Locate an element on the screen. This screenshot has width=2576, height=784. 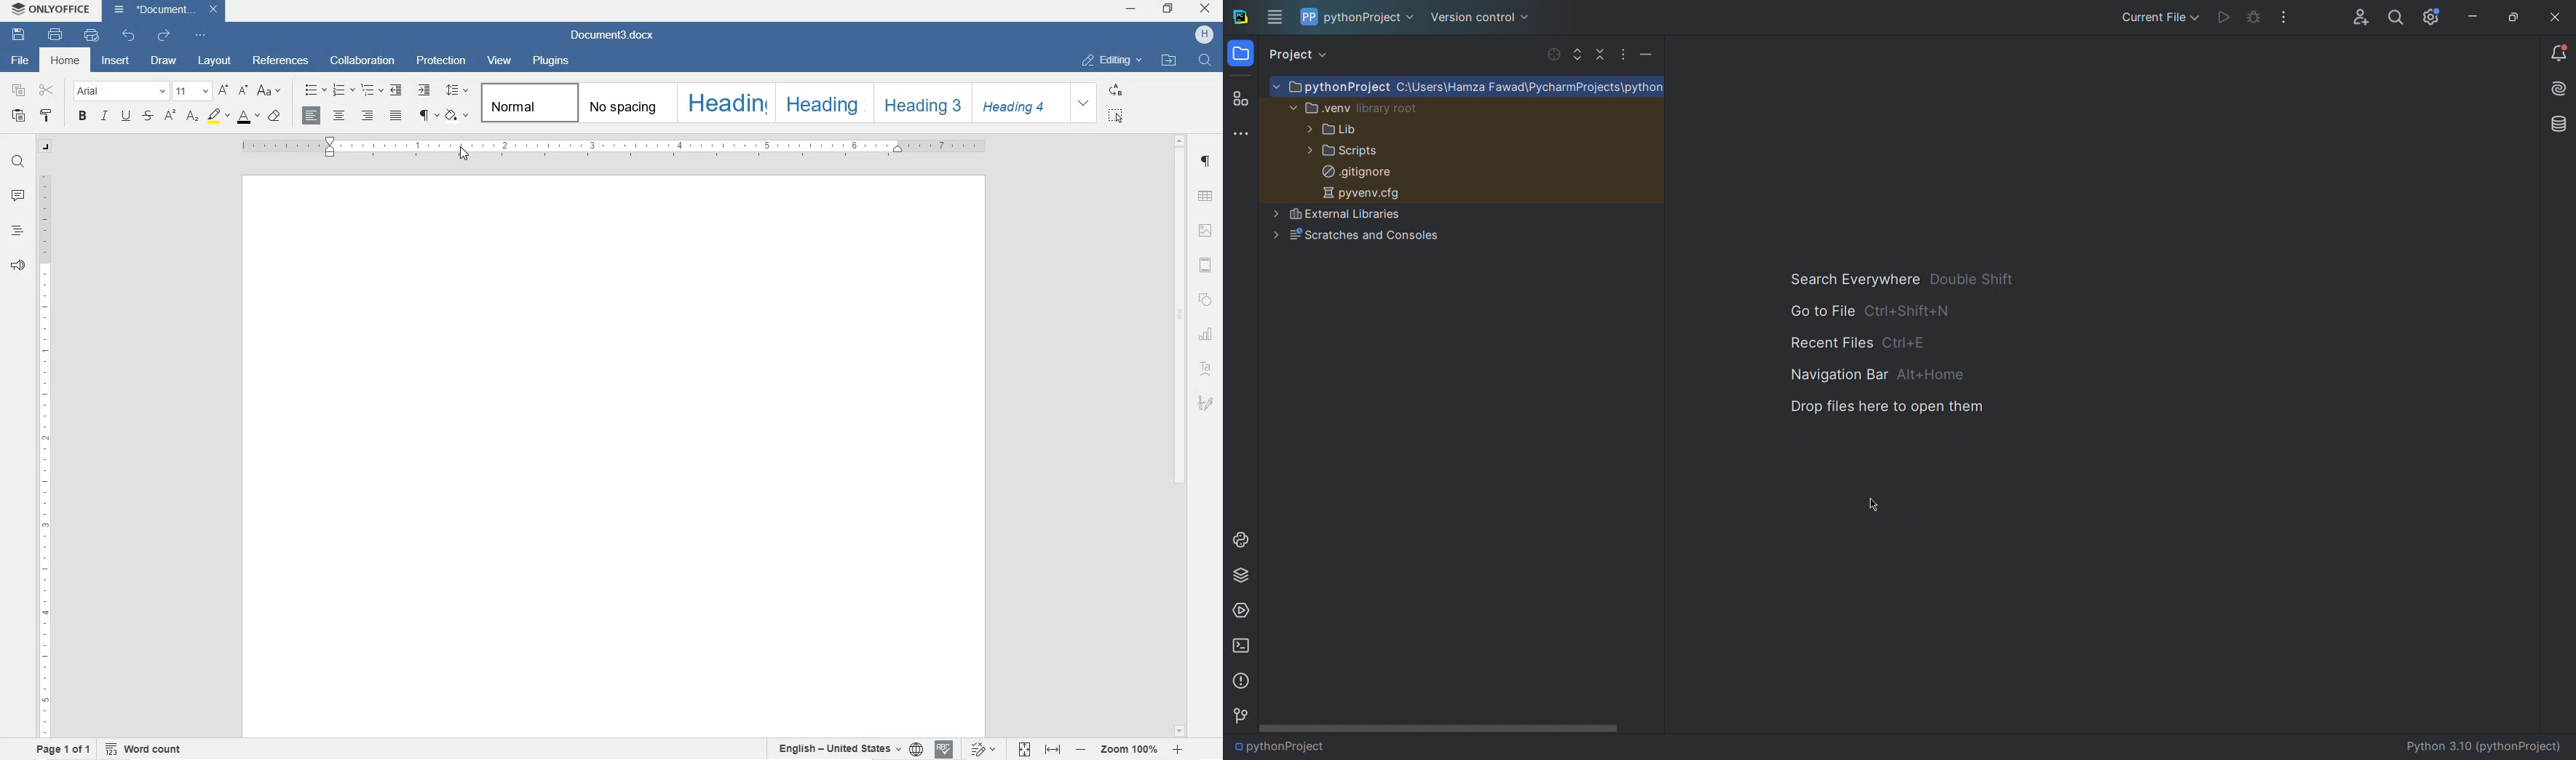
Notifications is located at coordinates (2559, 53).